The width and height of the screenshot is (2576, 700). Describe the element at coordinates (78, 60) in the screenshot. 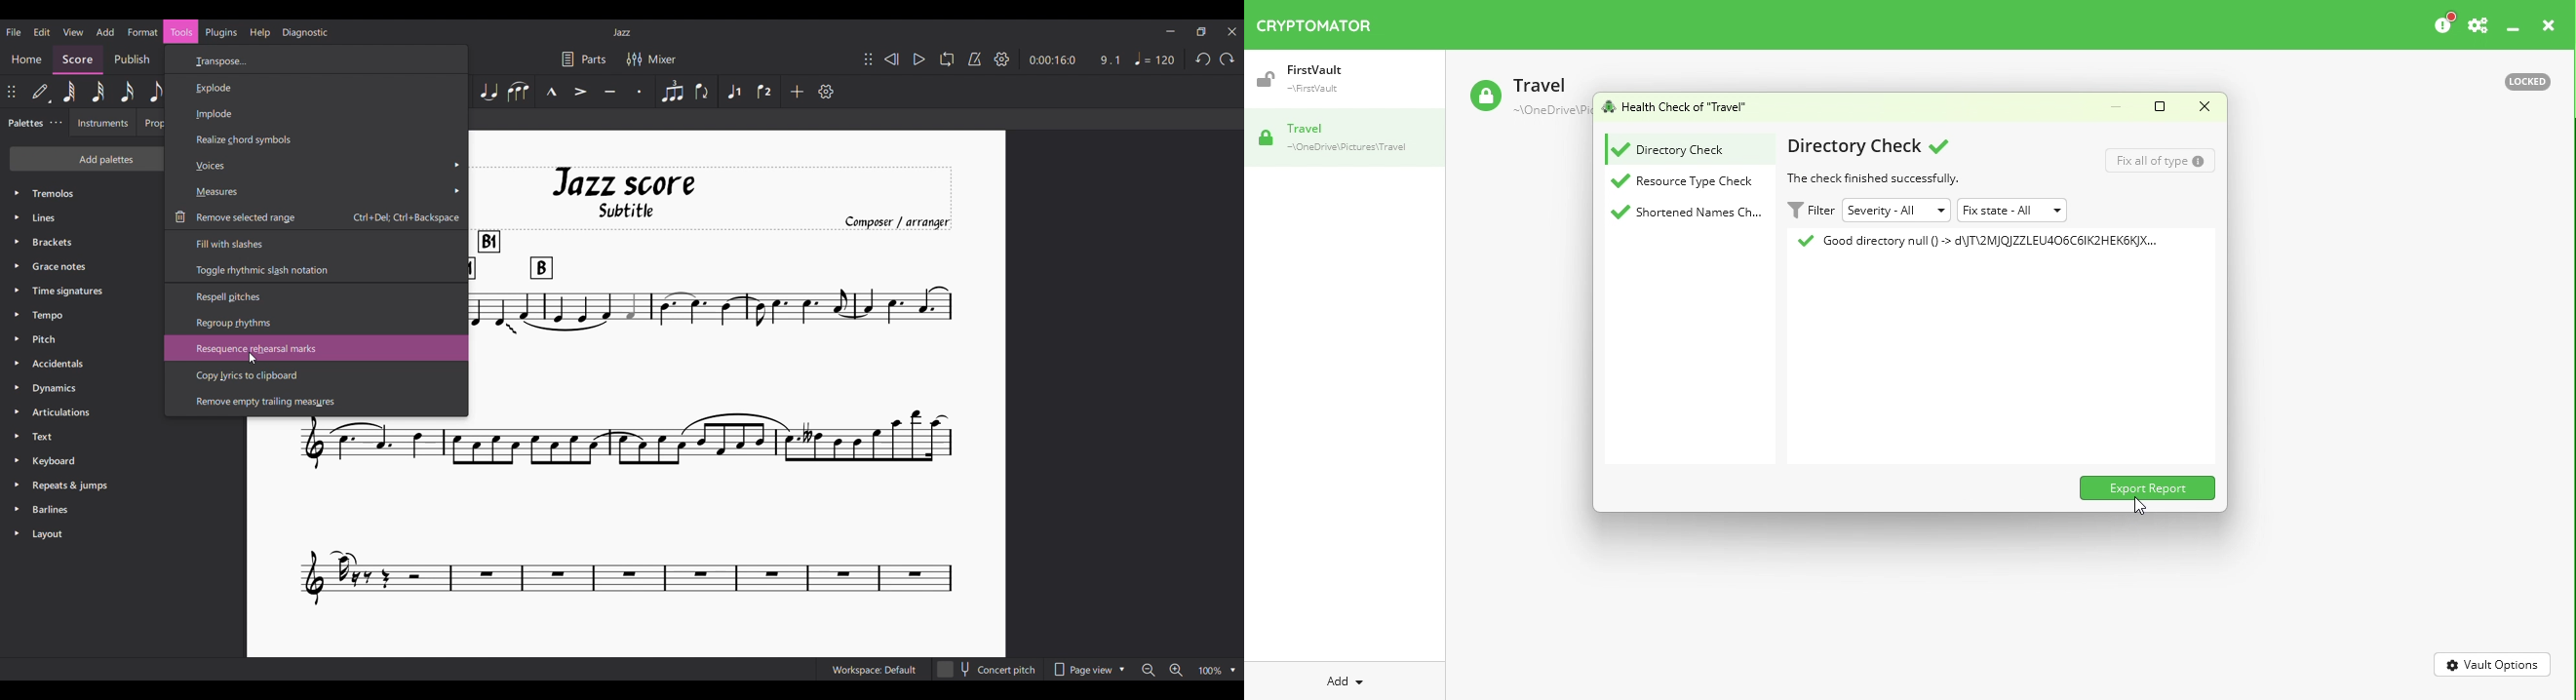

I see `Score, current section highlighted` at that location.